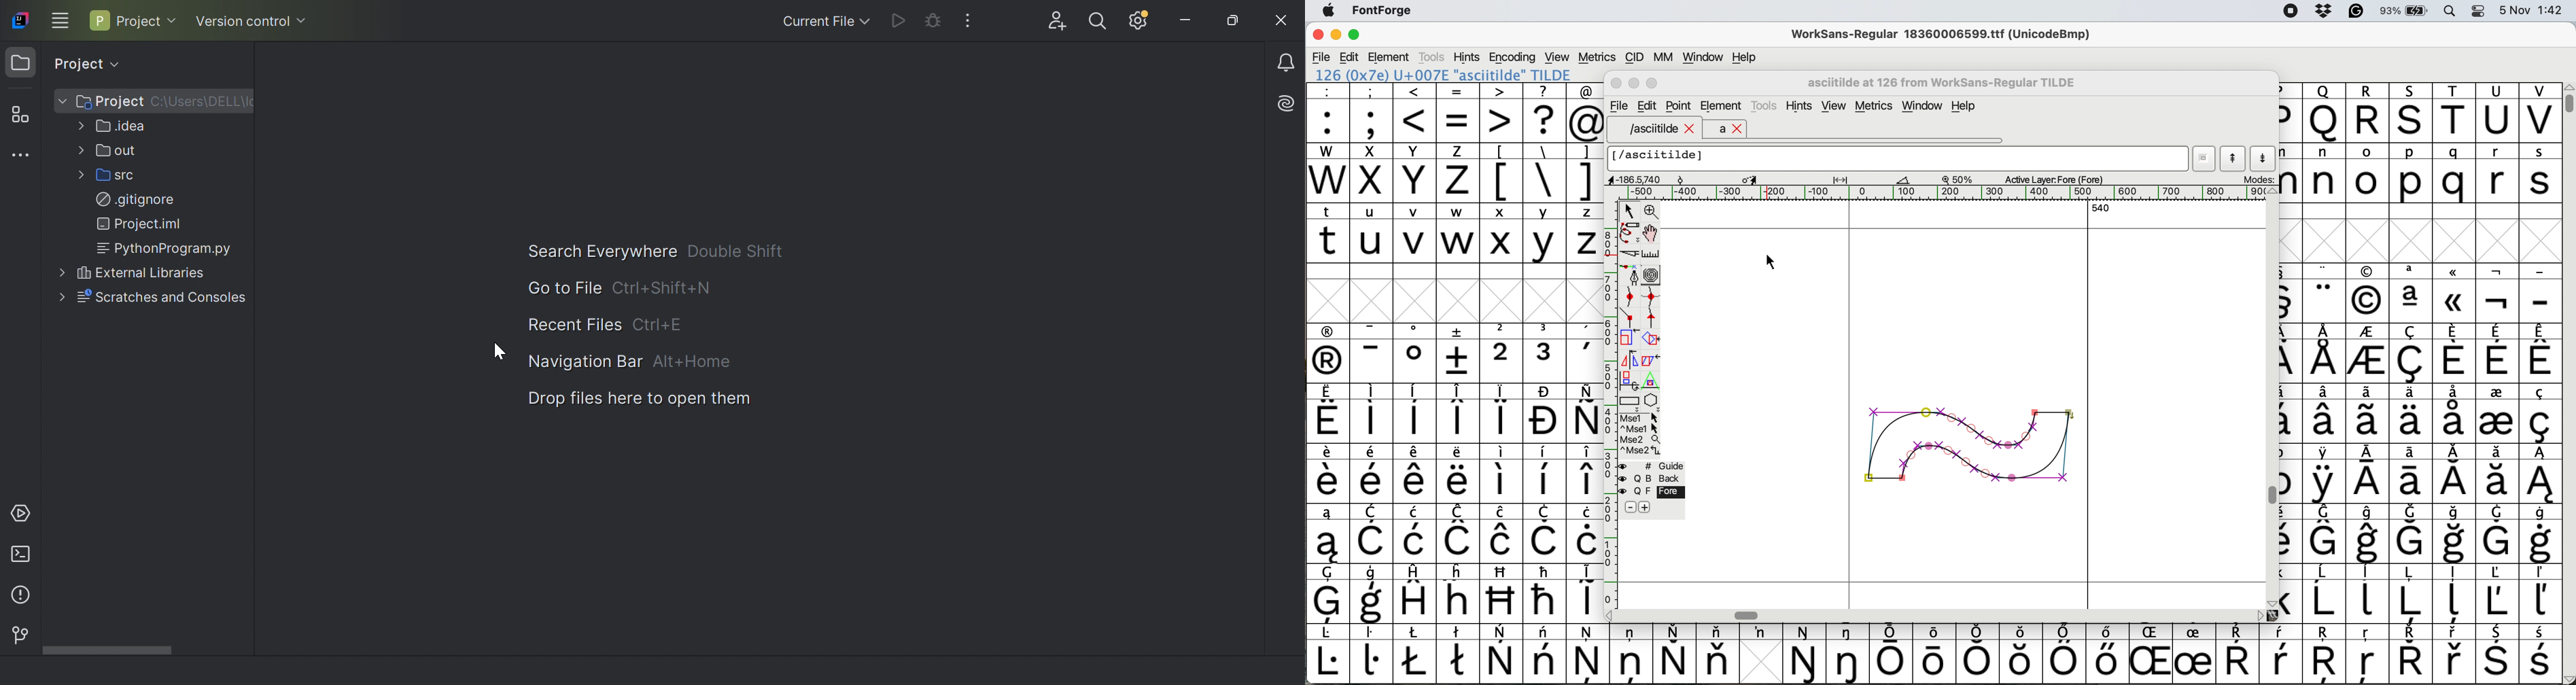  What do you see at coordinates (1653, 362) in the screenshot?
I see `skew selection` at bounding box center [1653, 362].